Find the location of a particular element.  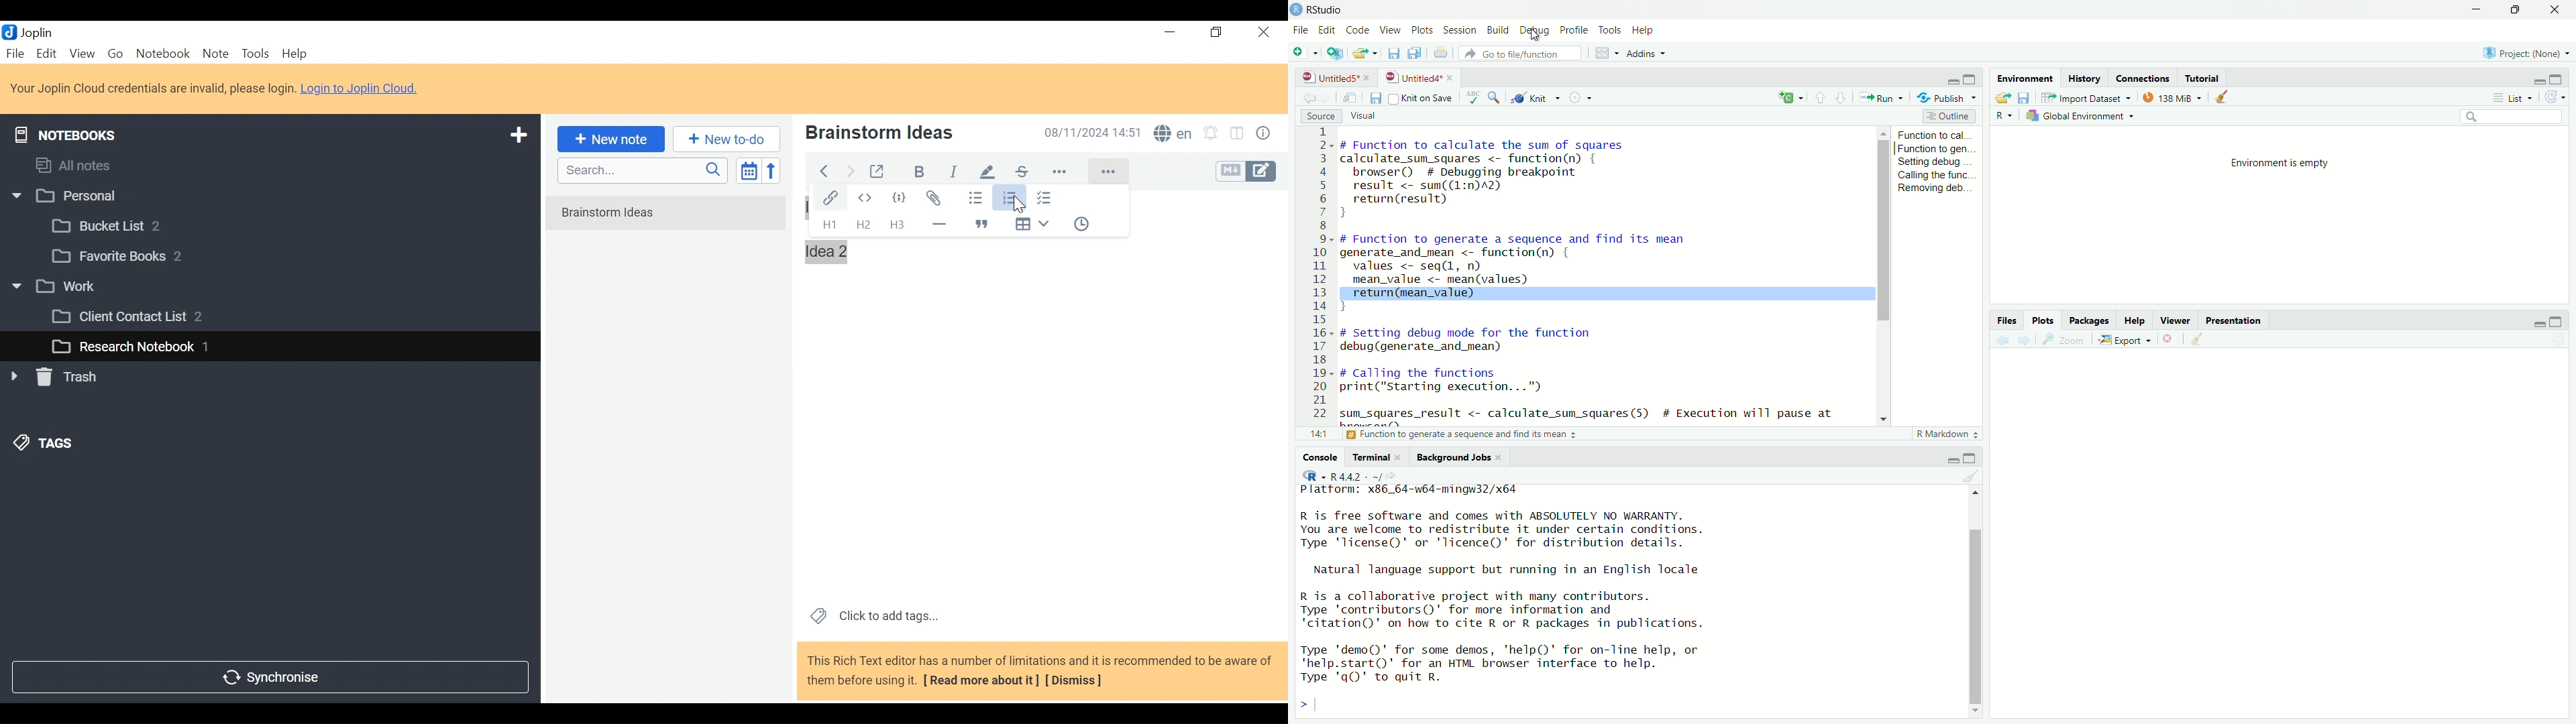

italiac is located at coordinates (955, 168).